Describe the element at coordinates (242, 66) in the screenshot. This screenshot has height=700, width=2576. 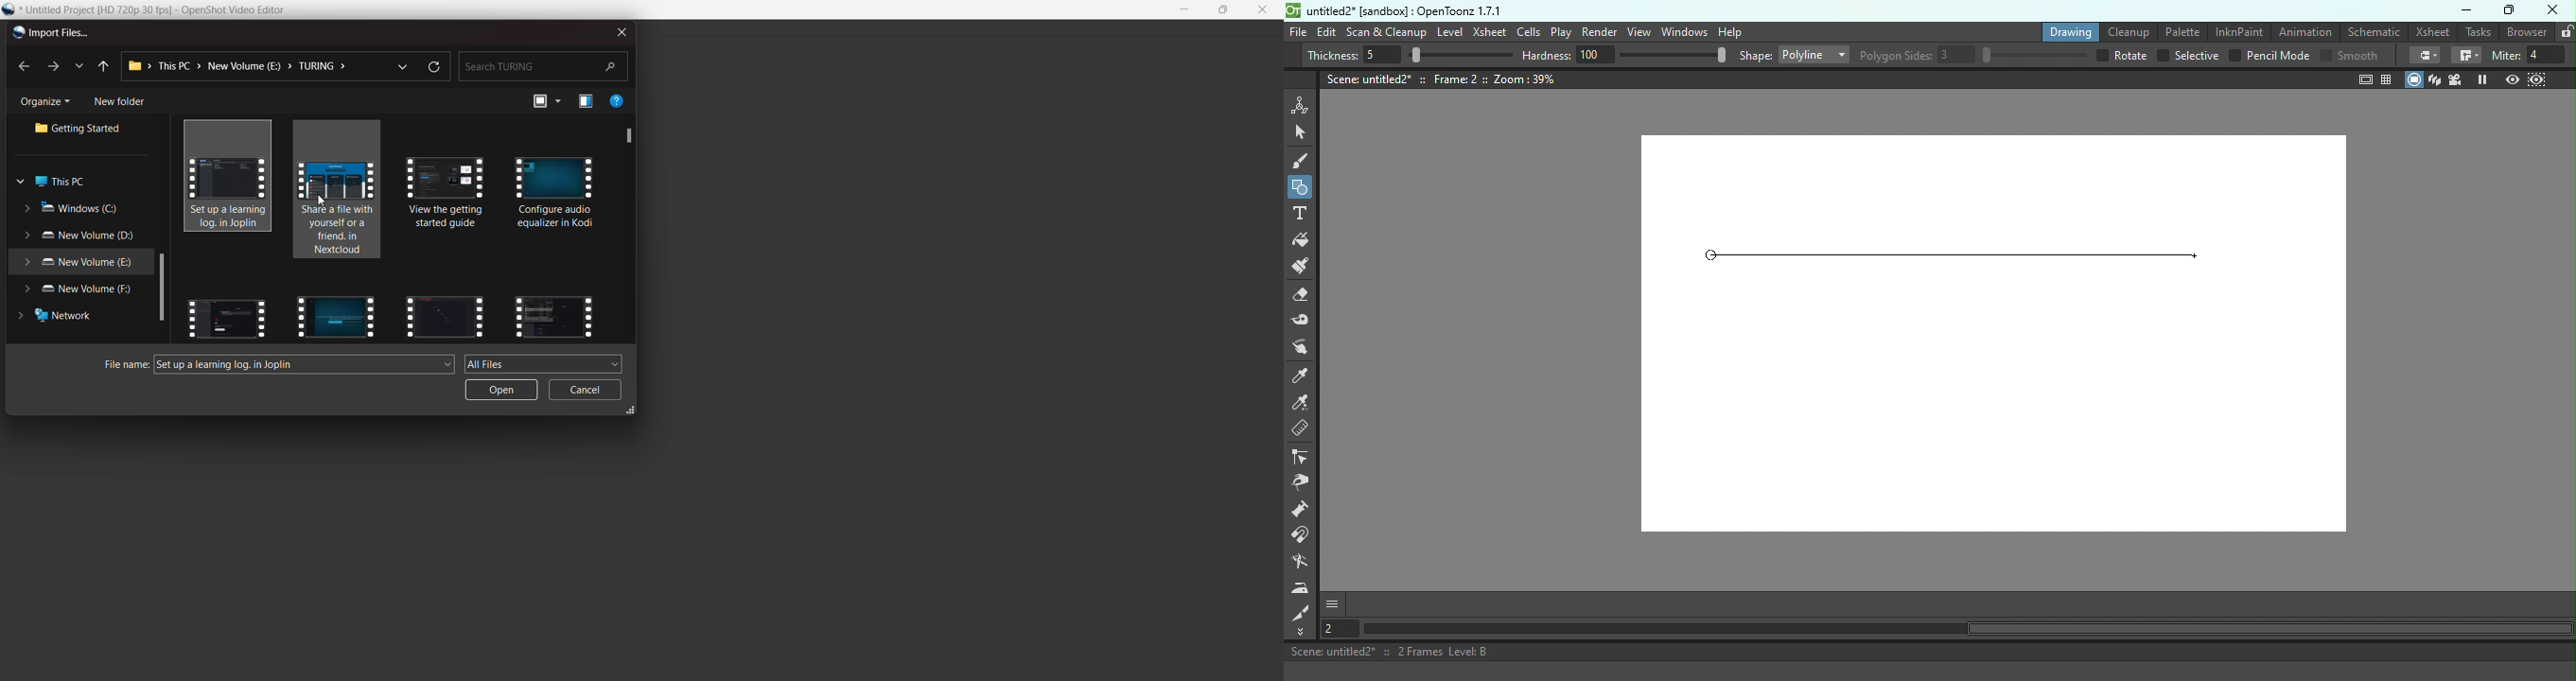
I see `path` at that location.